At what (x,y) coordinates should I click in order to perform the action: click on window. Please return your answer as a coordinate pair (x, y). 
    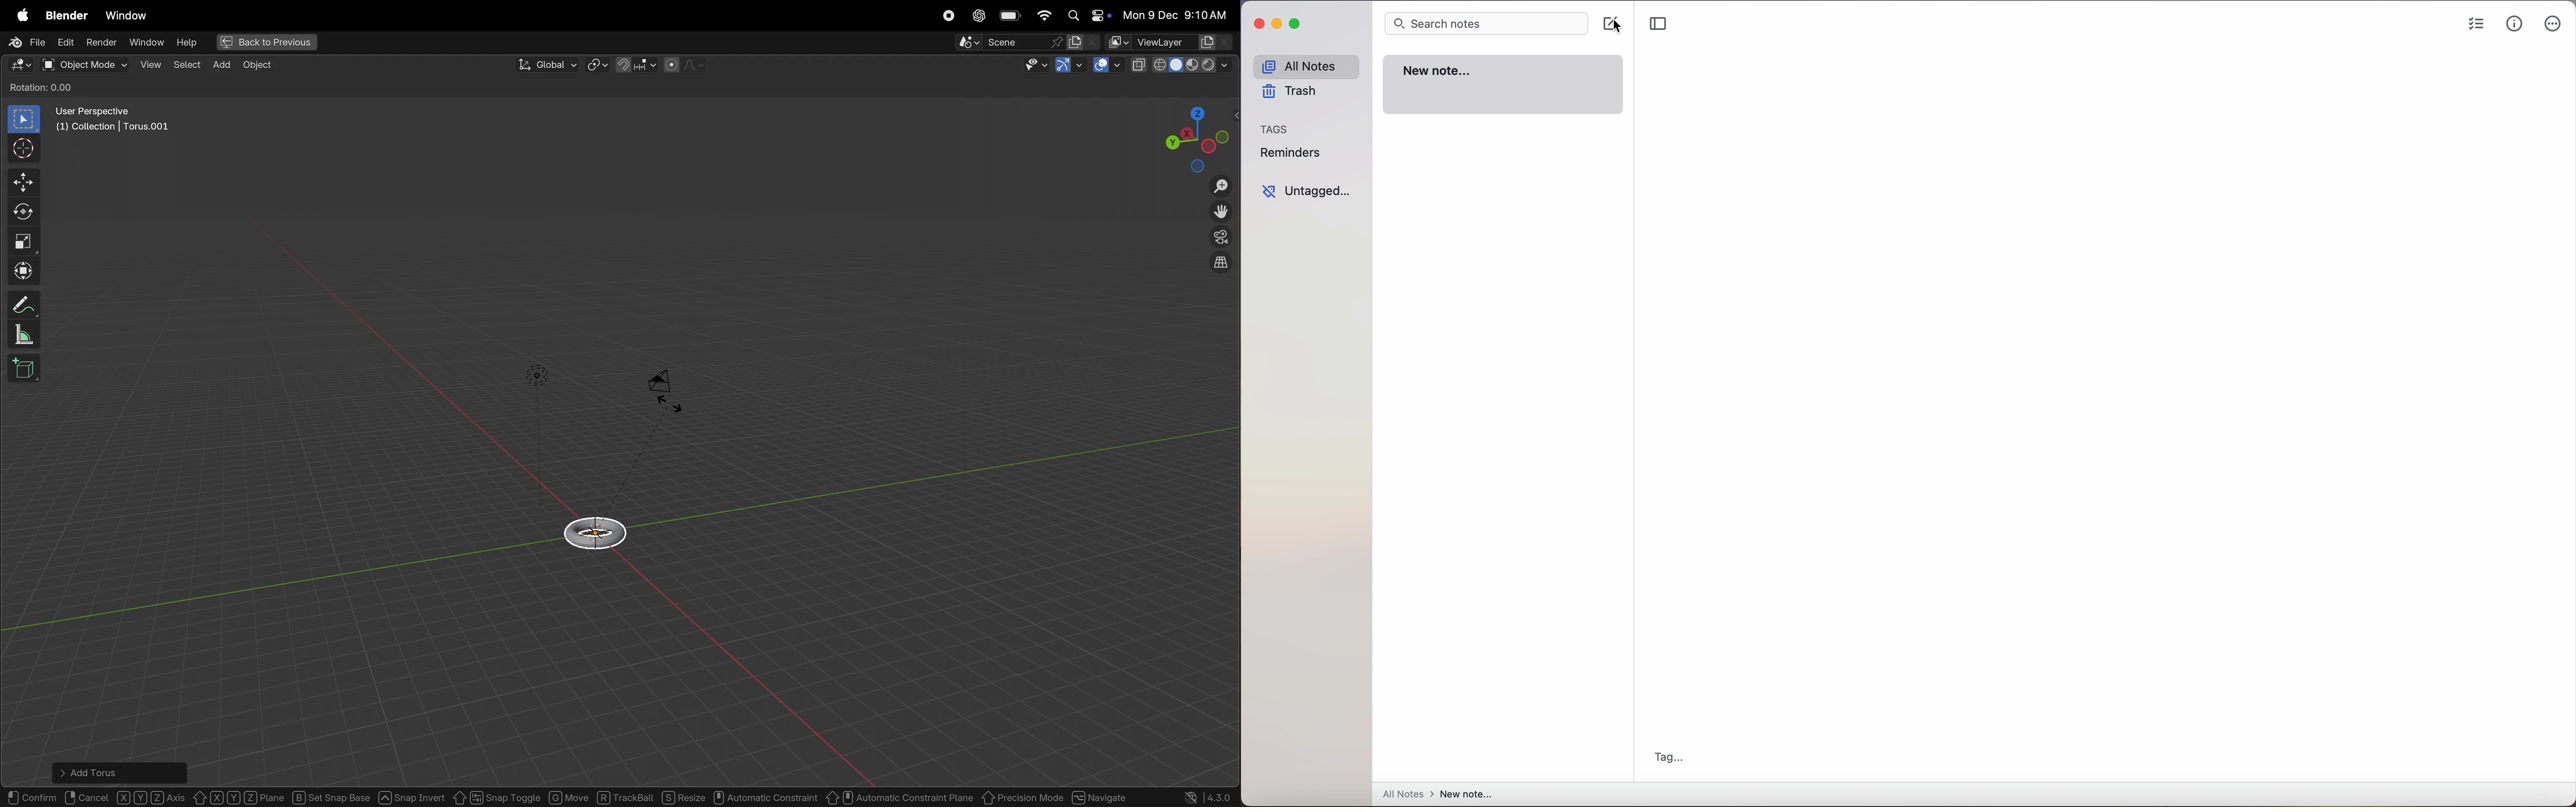
    Looking at the image, I should click on (126, 15).